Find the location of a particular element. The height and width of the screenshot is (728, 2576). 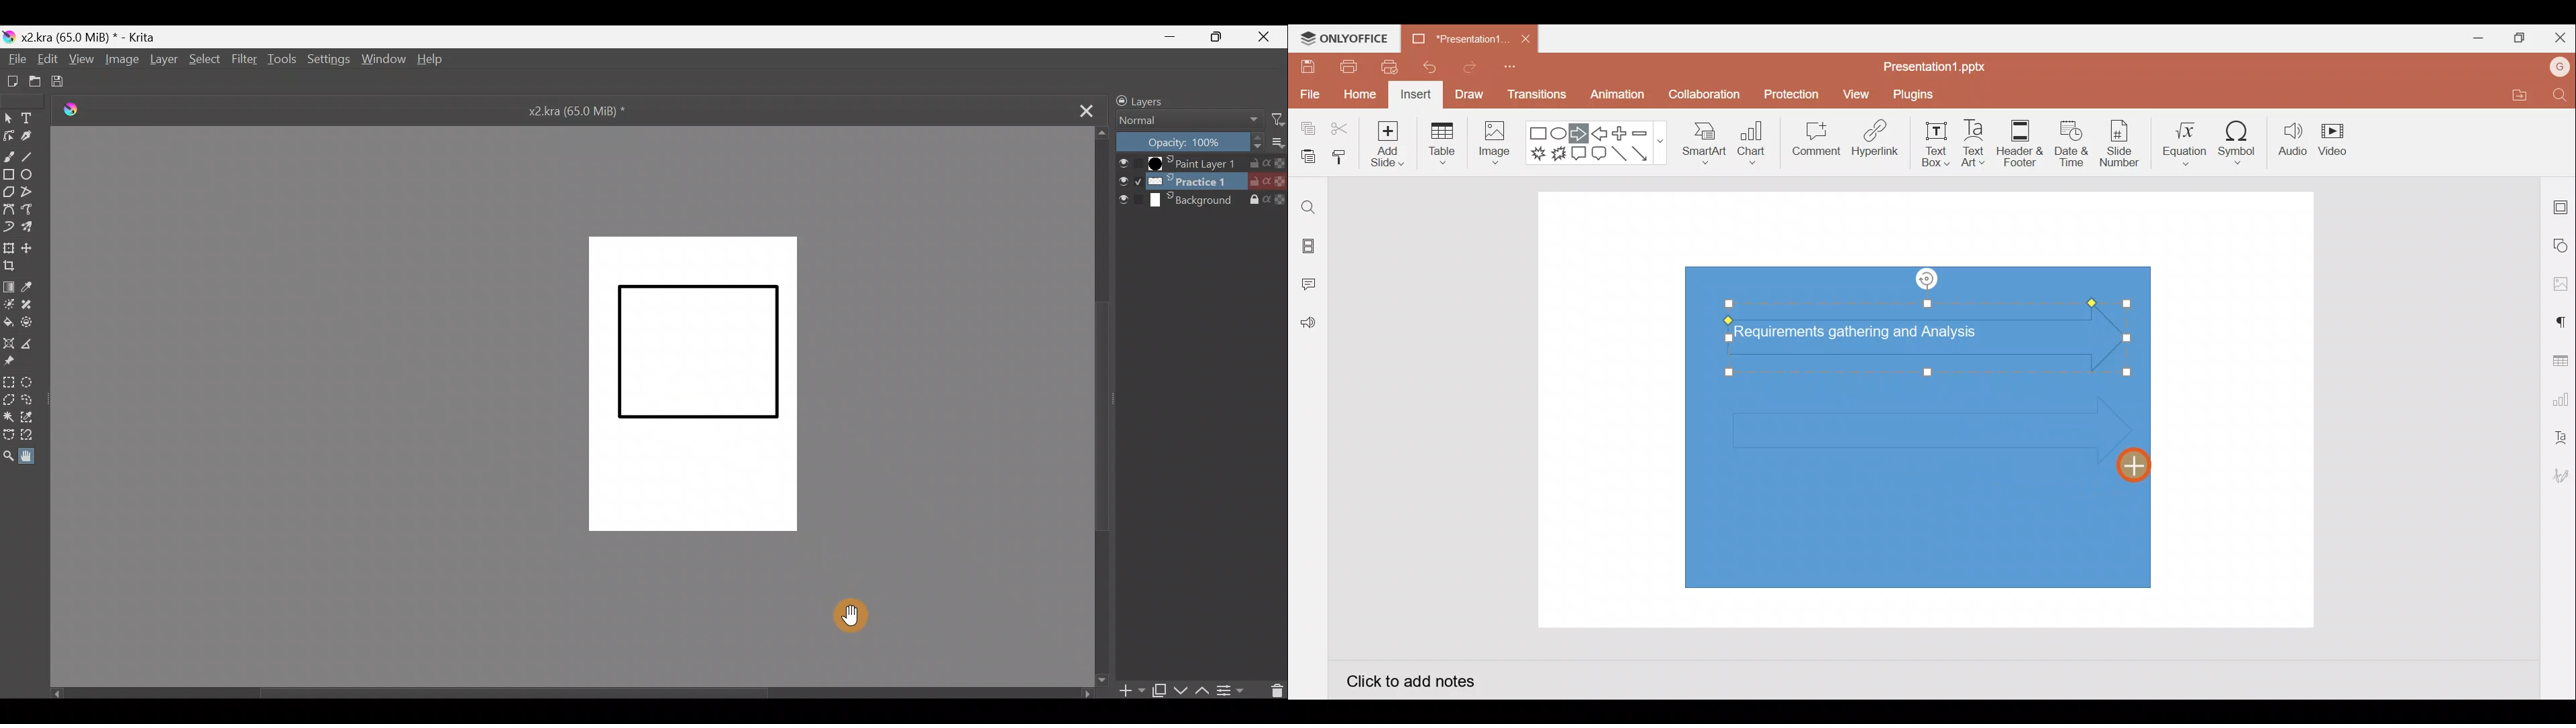

x2.kra (65.0 MiB) * is located at coordinates (587, 110).